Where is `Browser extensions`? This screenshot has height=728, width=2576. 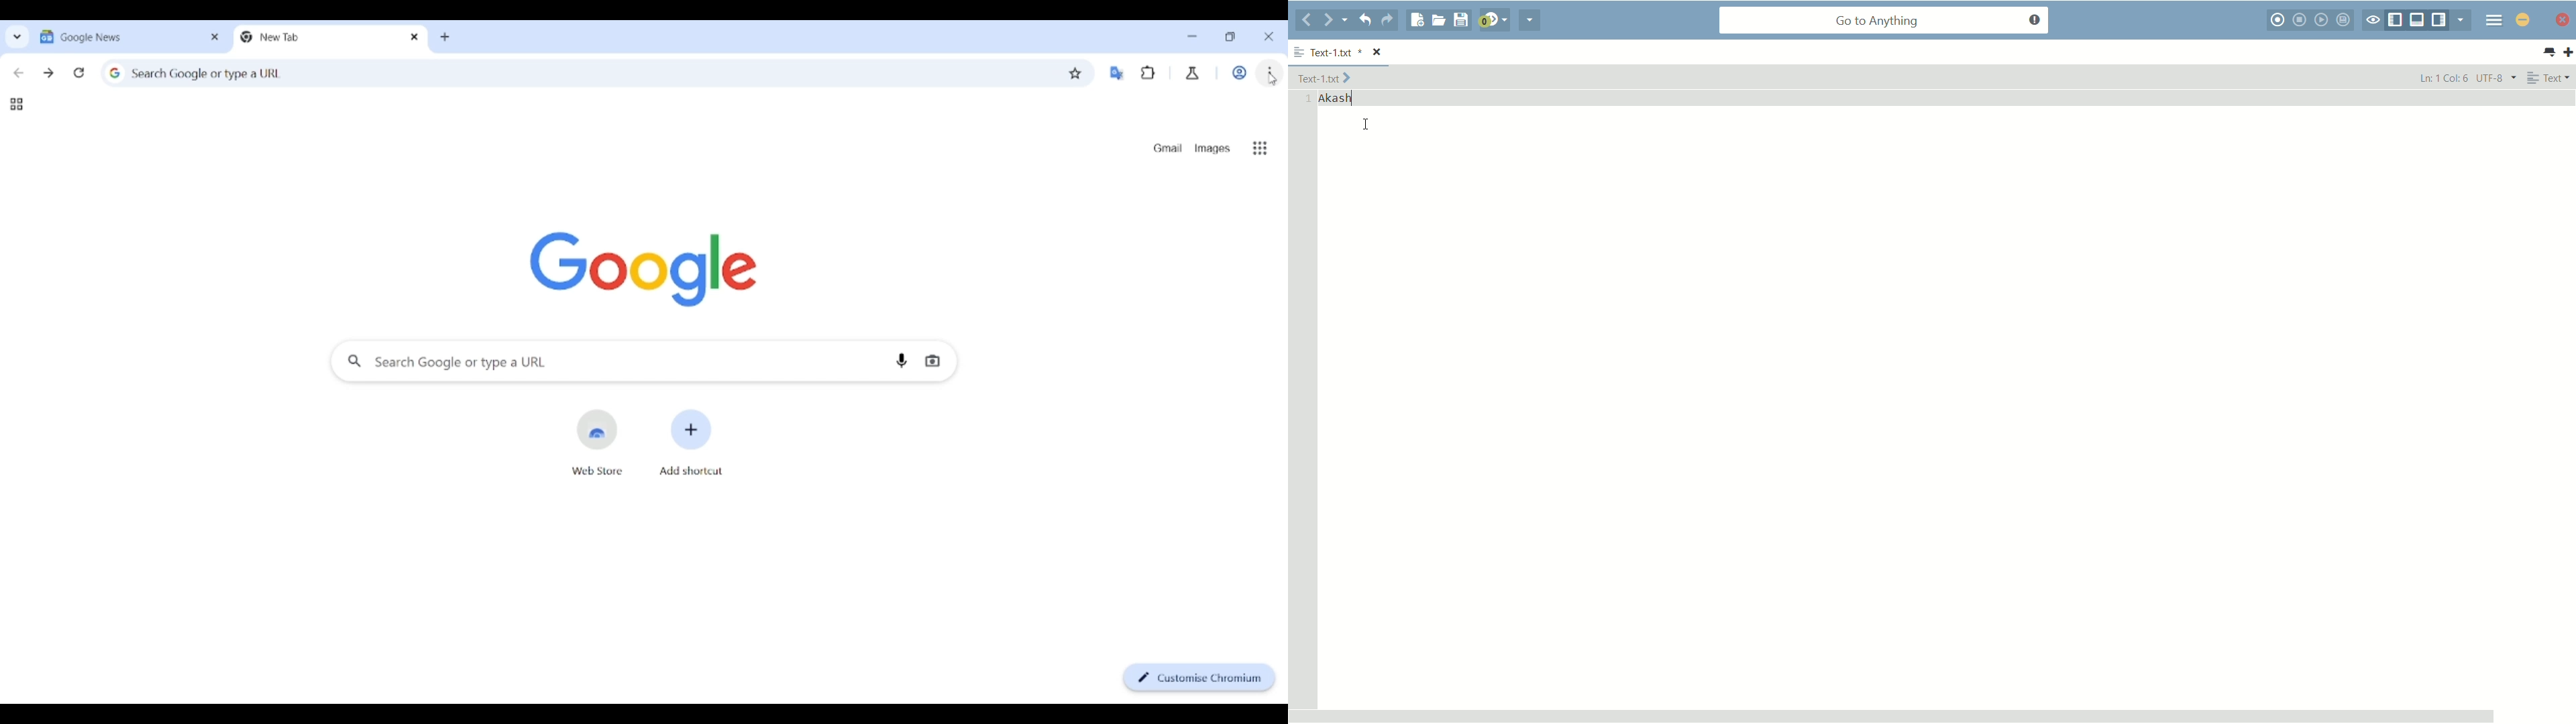
Browser extensions is located at coordinates (1148, 72).